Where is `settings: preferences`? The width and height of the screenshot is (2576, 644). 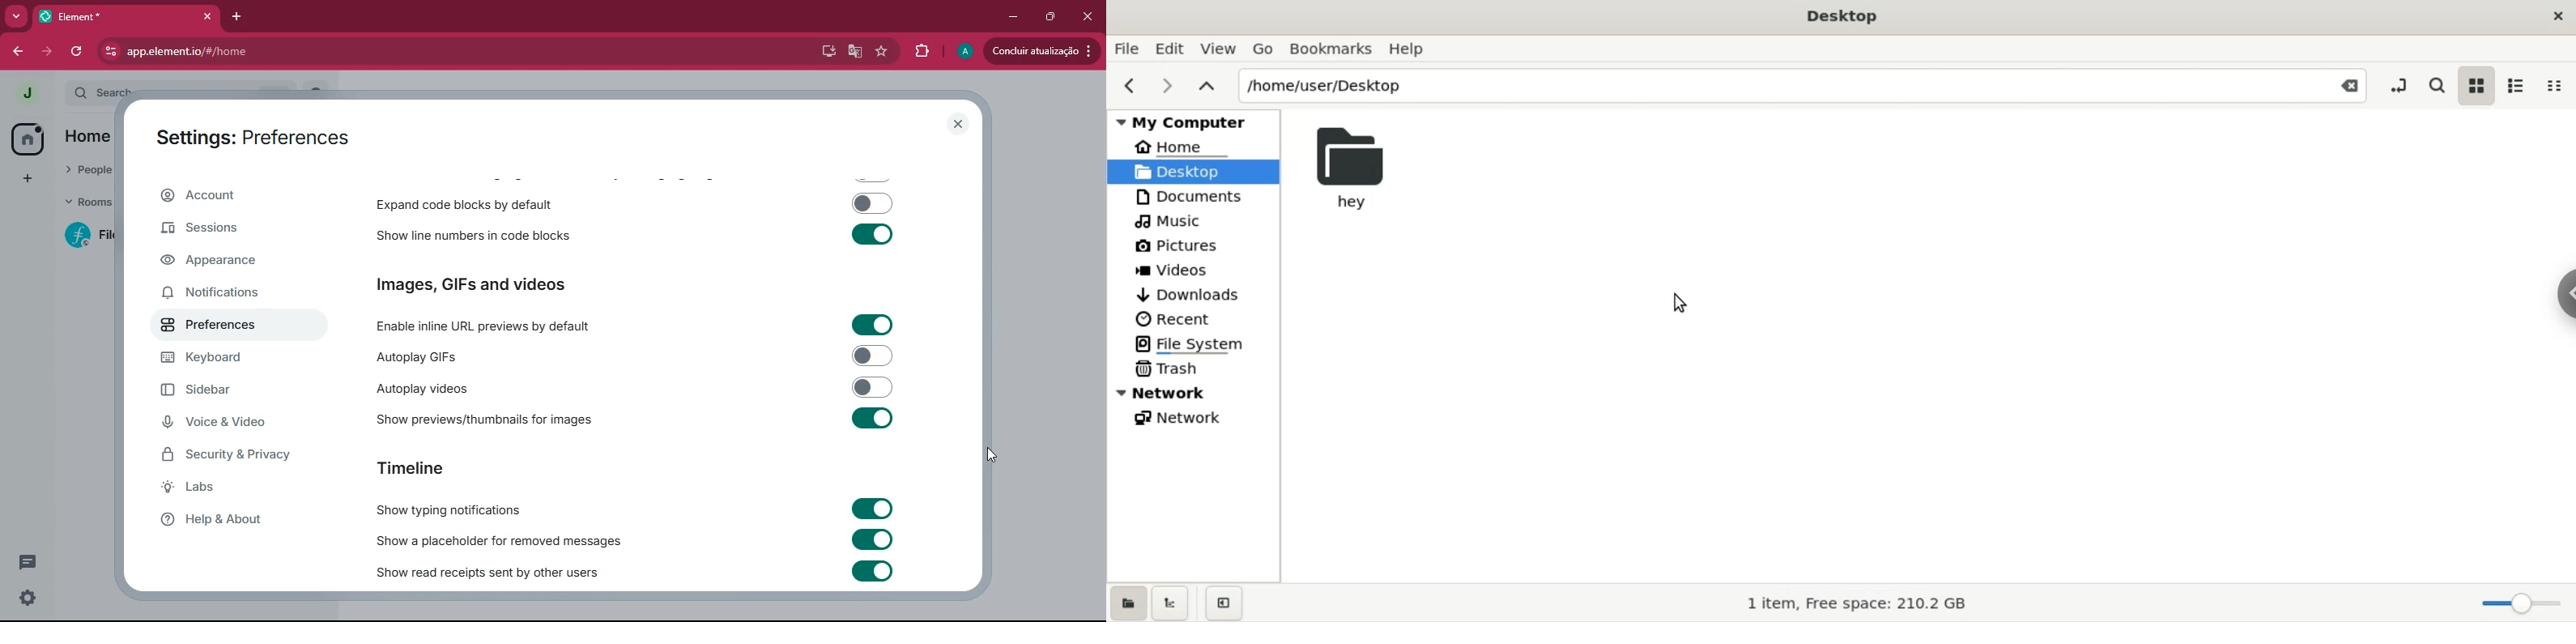
settings: preferences is located at coordinates (251, 134).